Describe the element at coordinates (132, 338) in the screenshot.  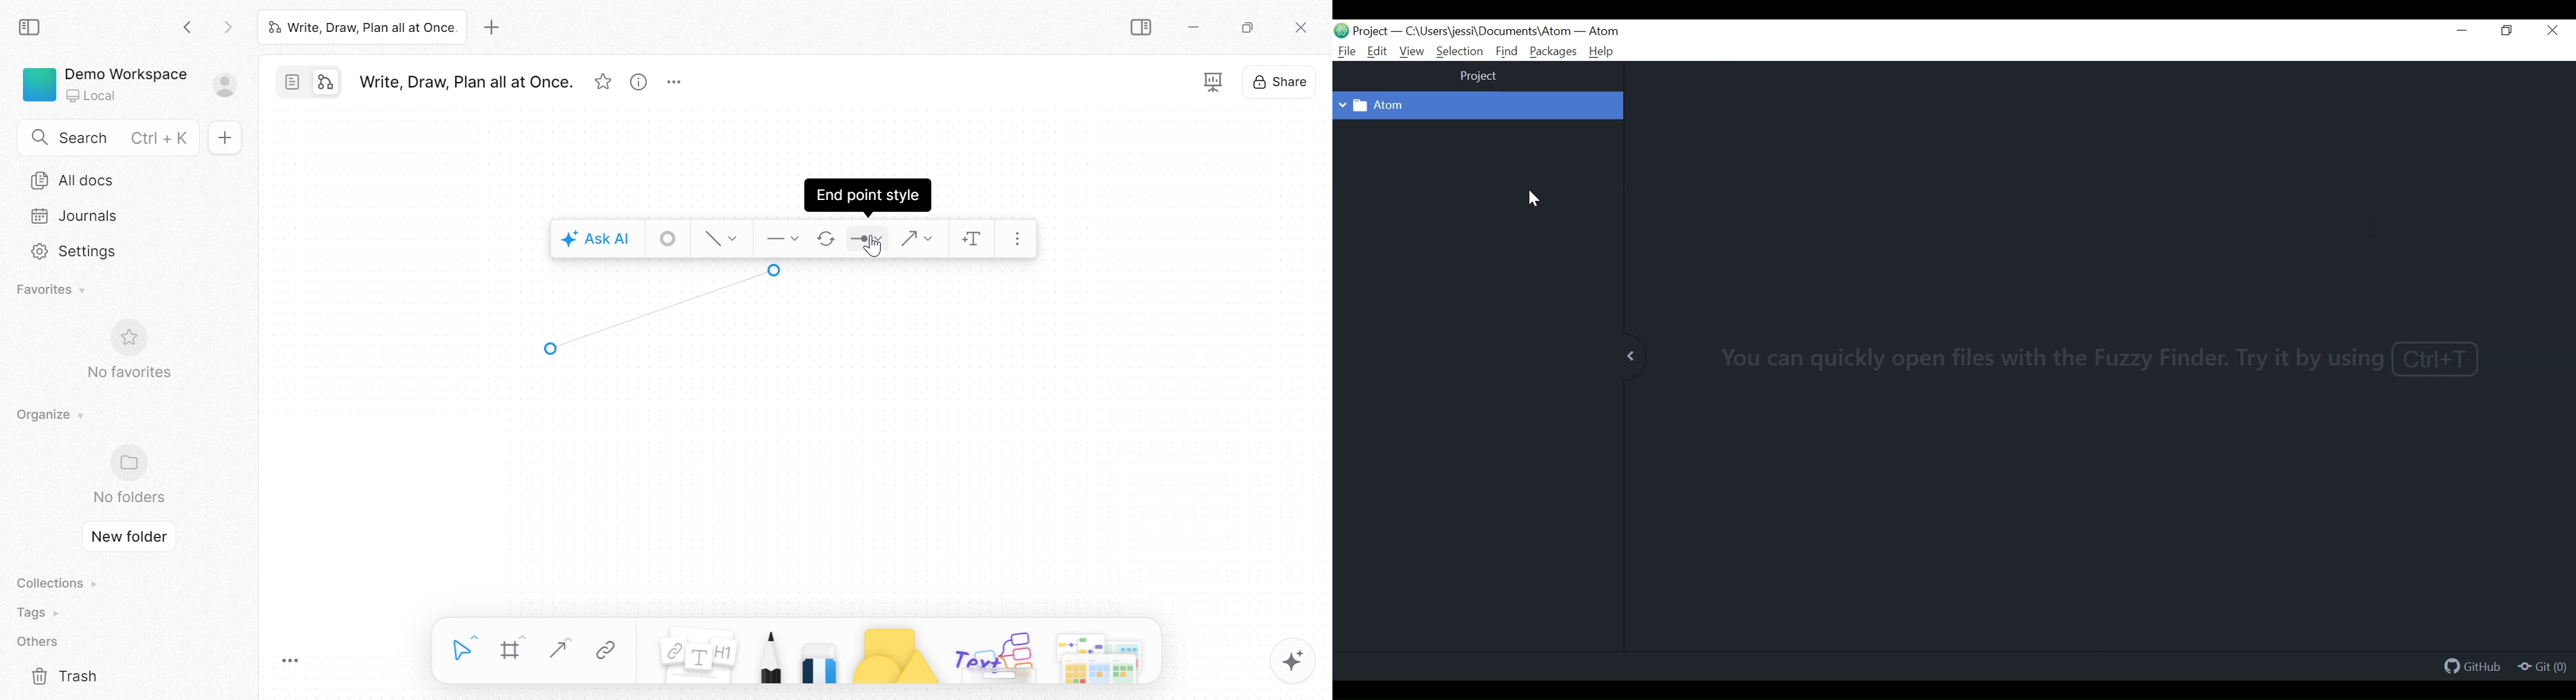
I see `Favorite icon` at that location.